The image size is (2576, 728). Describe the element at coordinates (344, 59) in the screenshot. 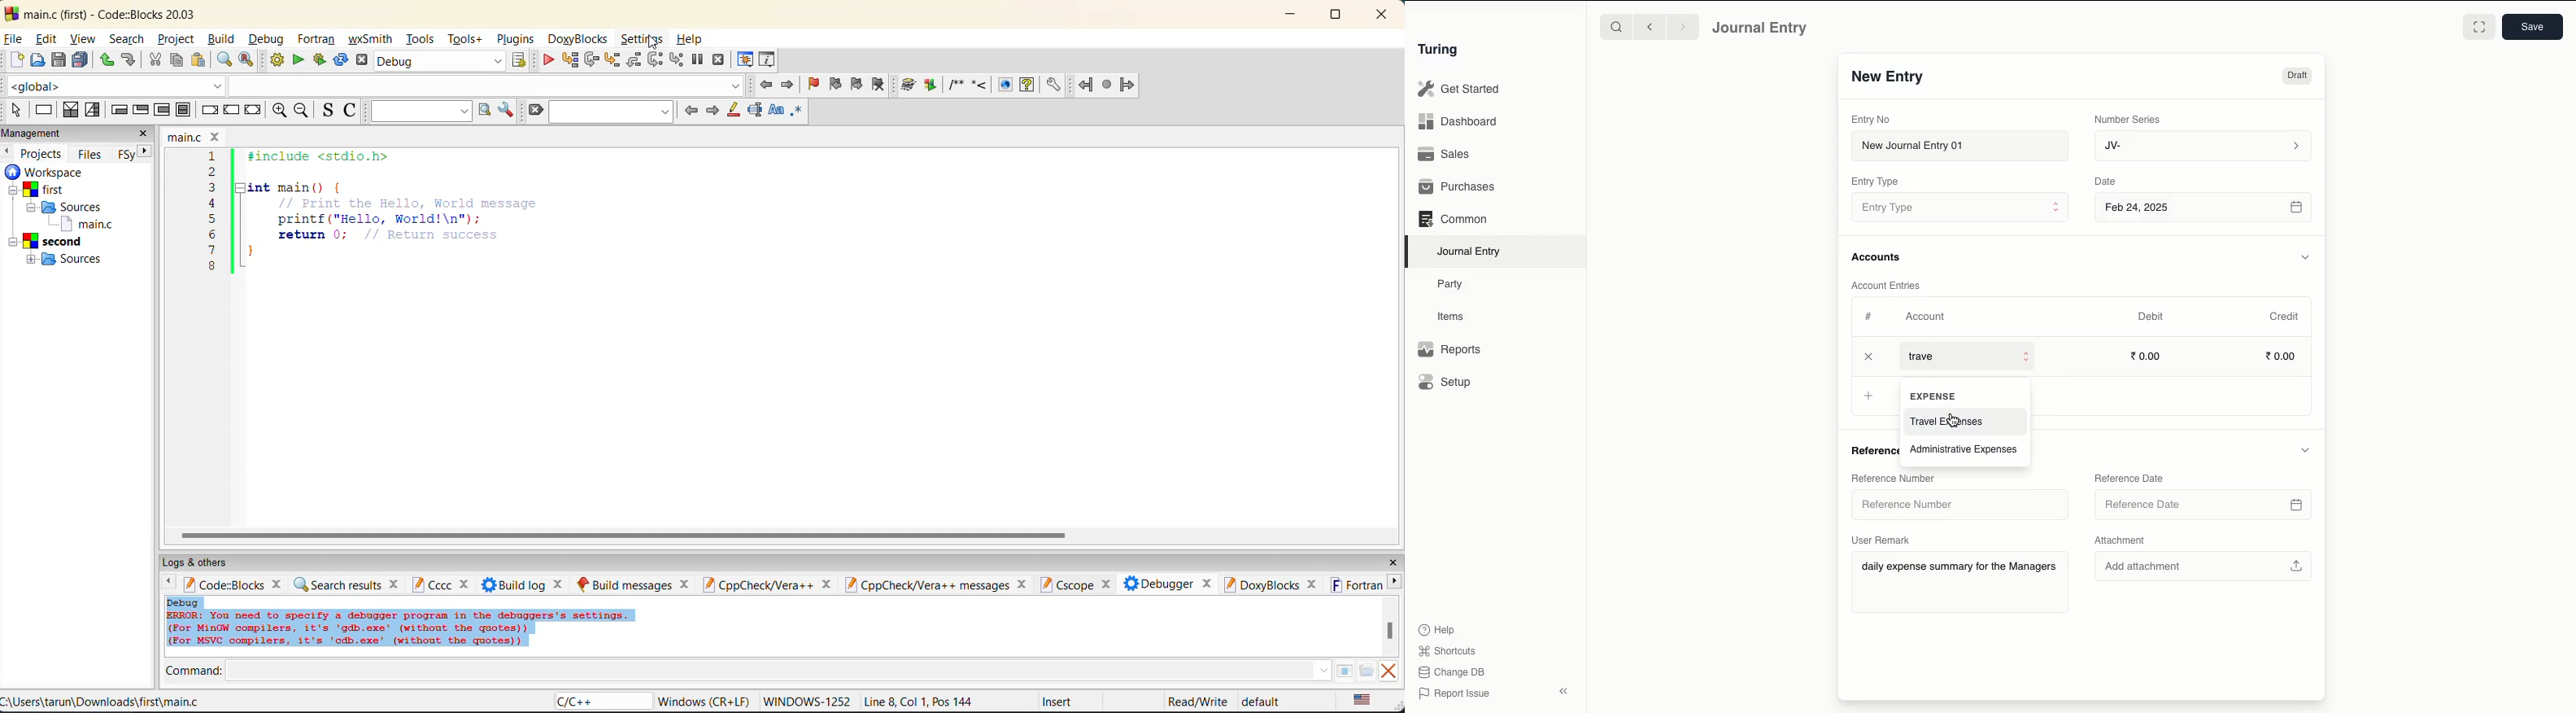

I see `rebuild` at that location.